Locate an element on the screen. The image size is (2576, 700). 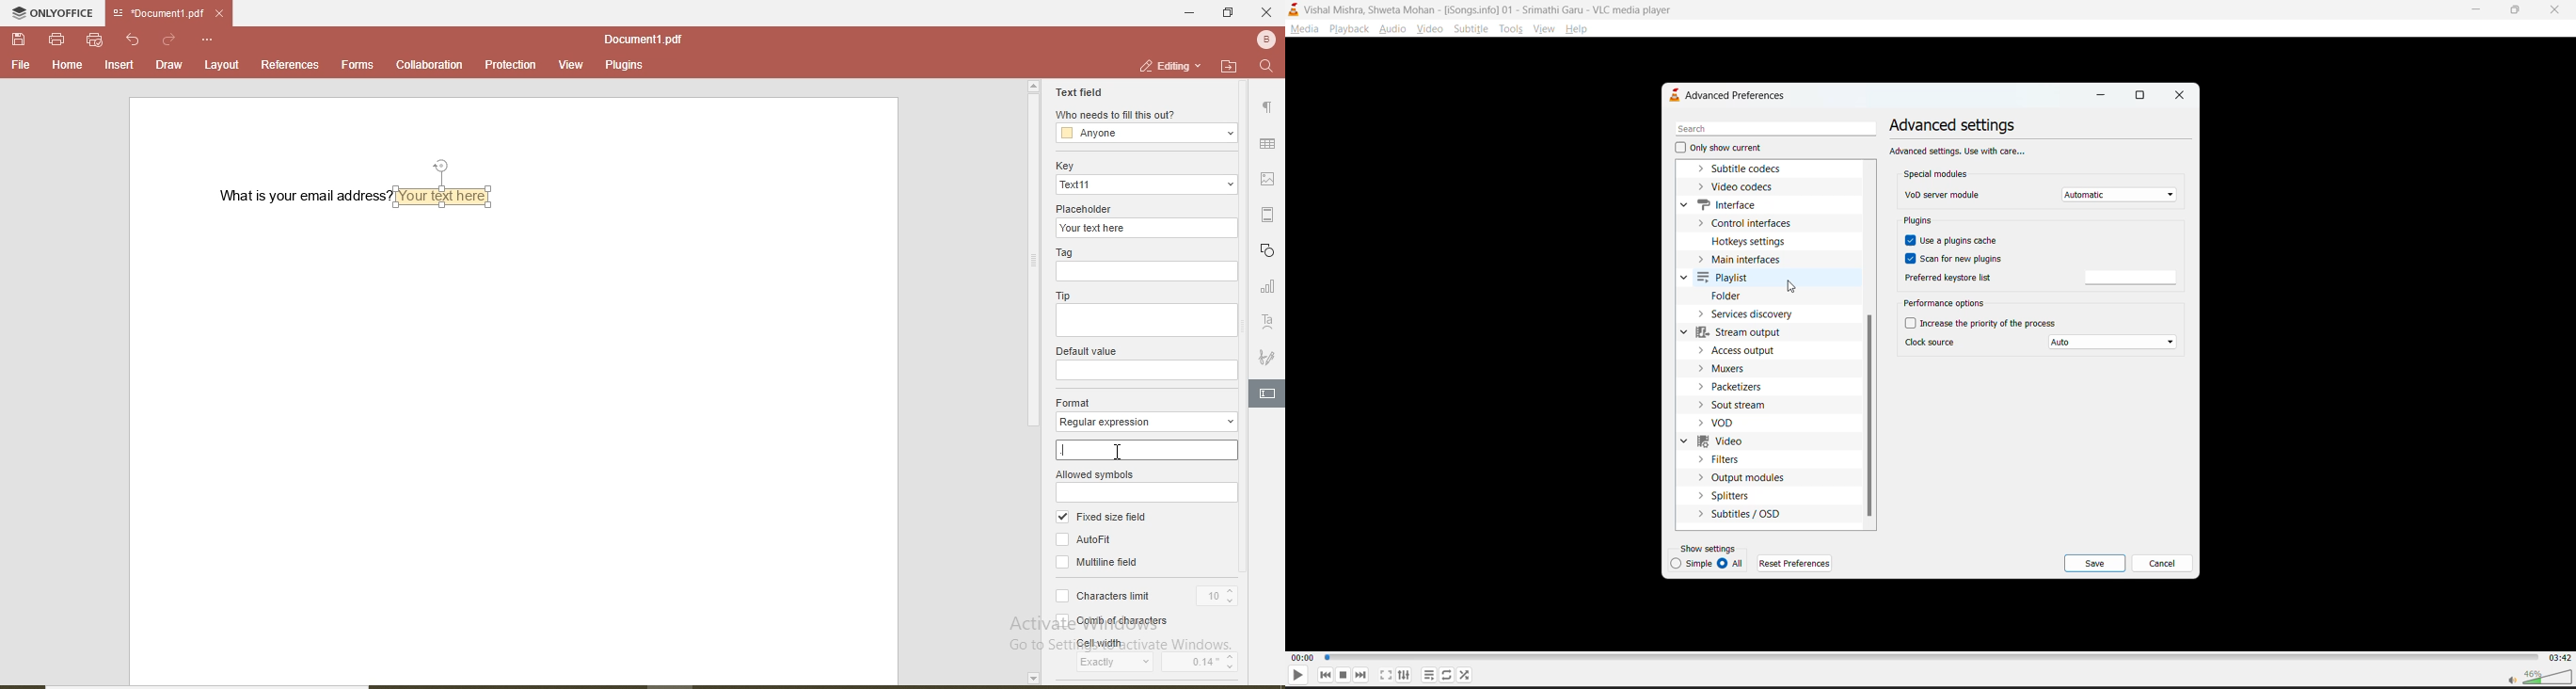
save is located at coordinates (21, 40).